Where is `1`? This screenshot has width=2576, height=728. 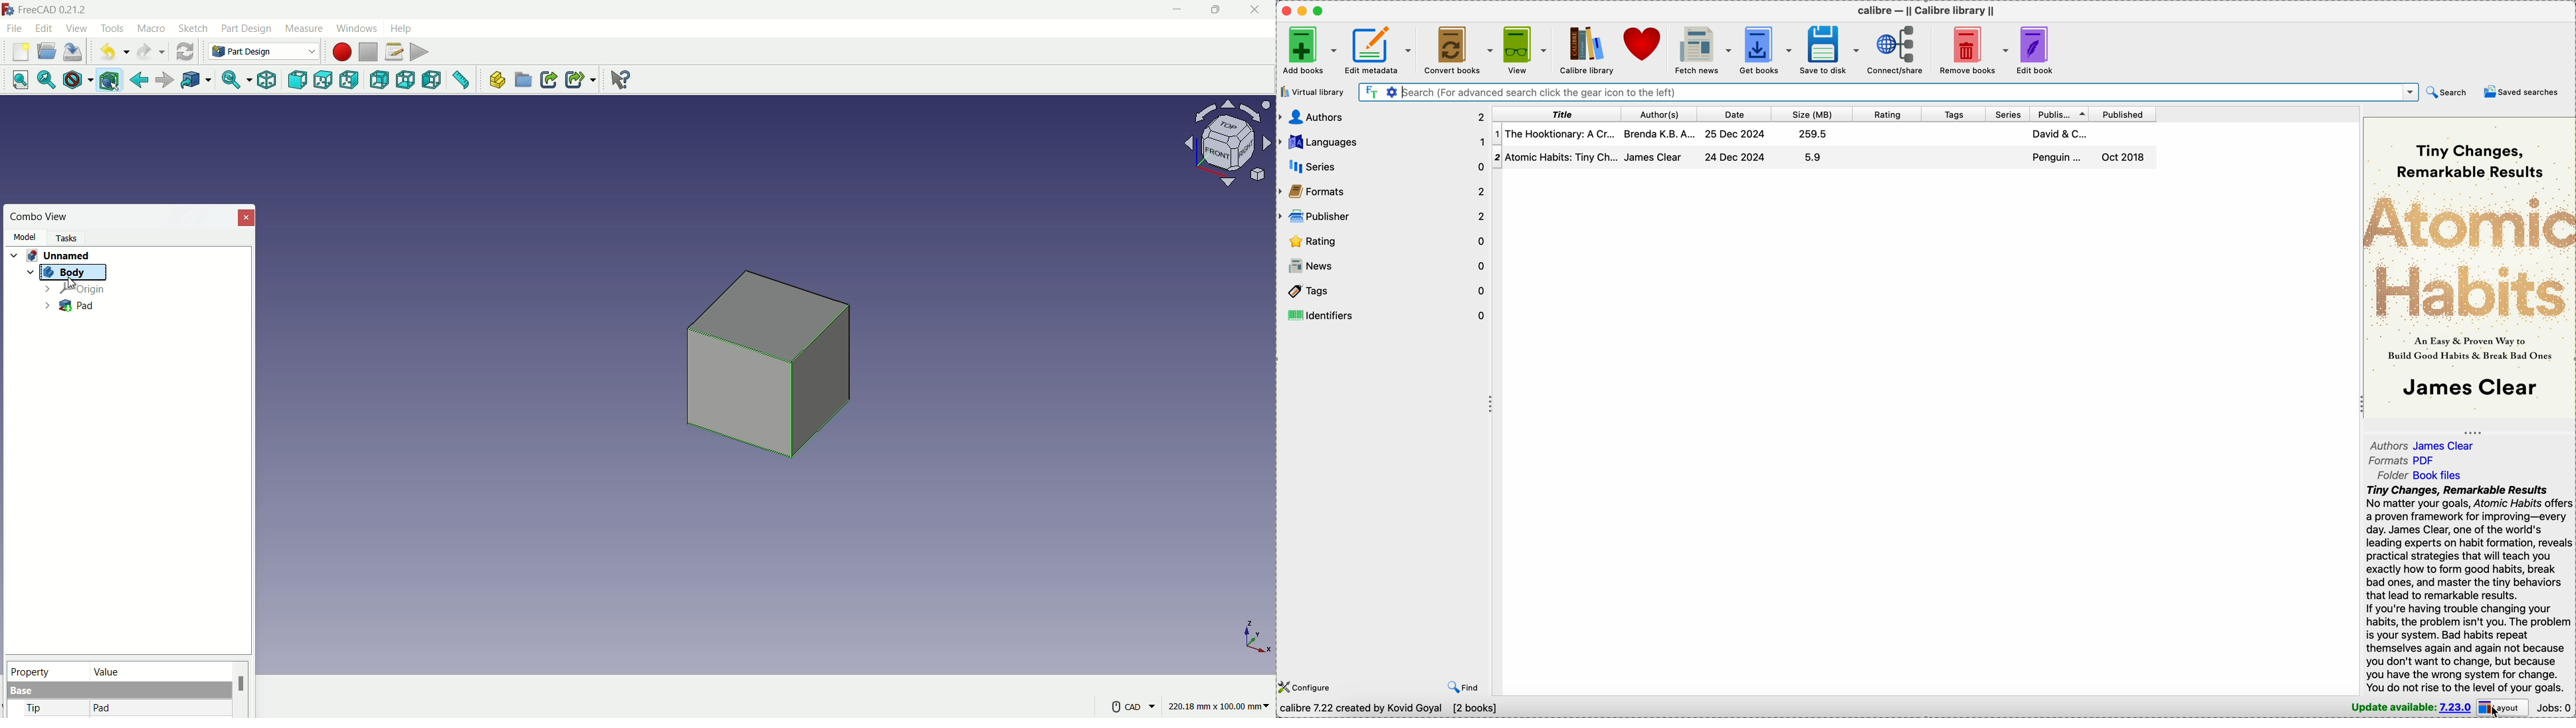
1 is located at coordinates (1497, 133).